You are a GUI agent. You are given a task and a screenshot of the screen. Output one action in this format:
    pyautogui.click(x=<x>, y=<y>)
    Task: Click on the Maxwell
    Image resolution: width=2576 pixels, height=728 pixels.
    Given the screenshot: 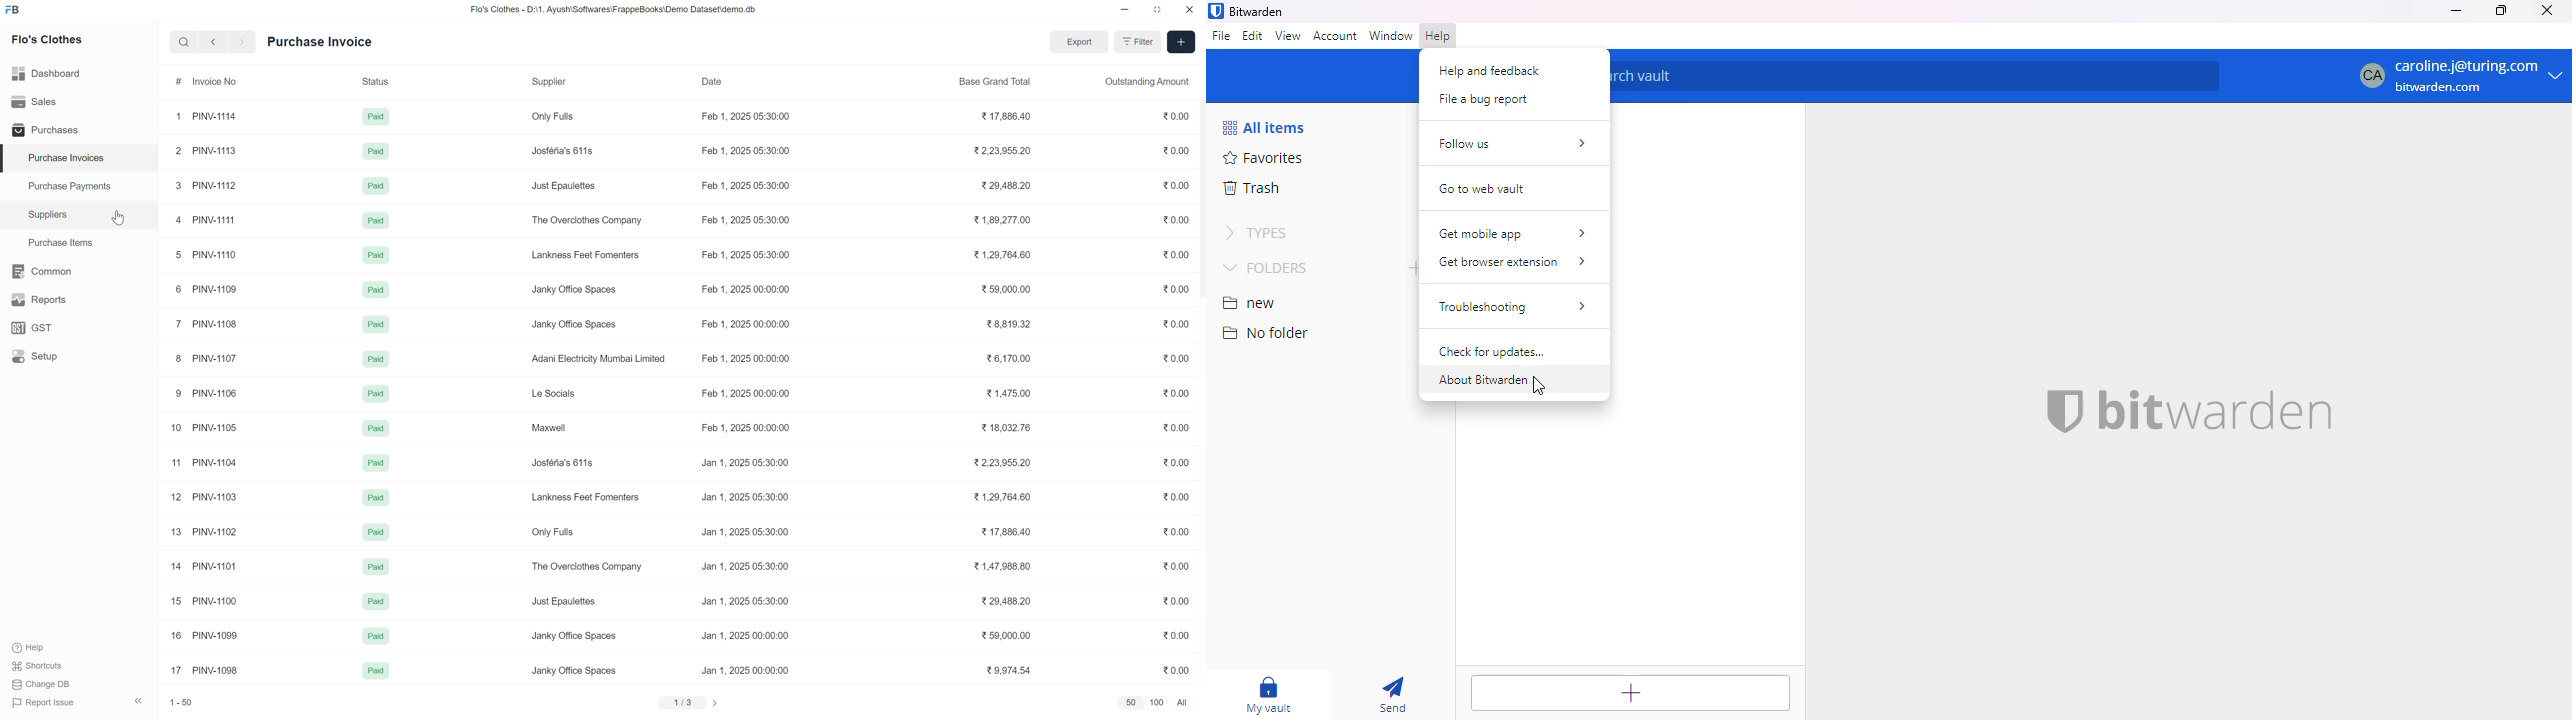 What is the action you would take?
    pyautogui.click(x=549, y=427)
    